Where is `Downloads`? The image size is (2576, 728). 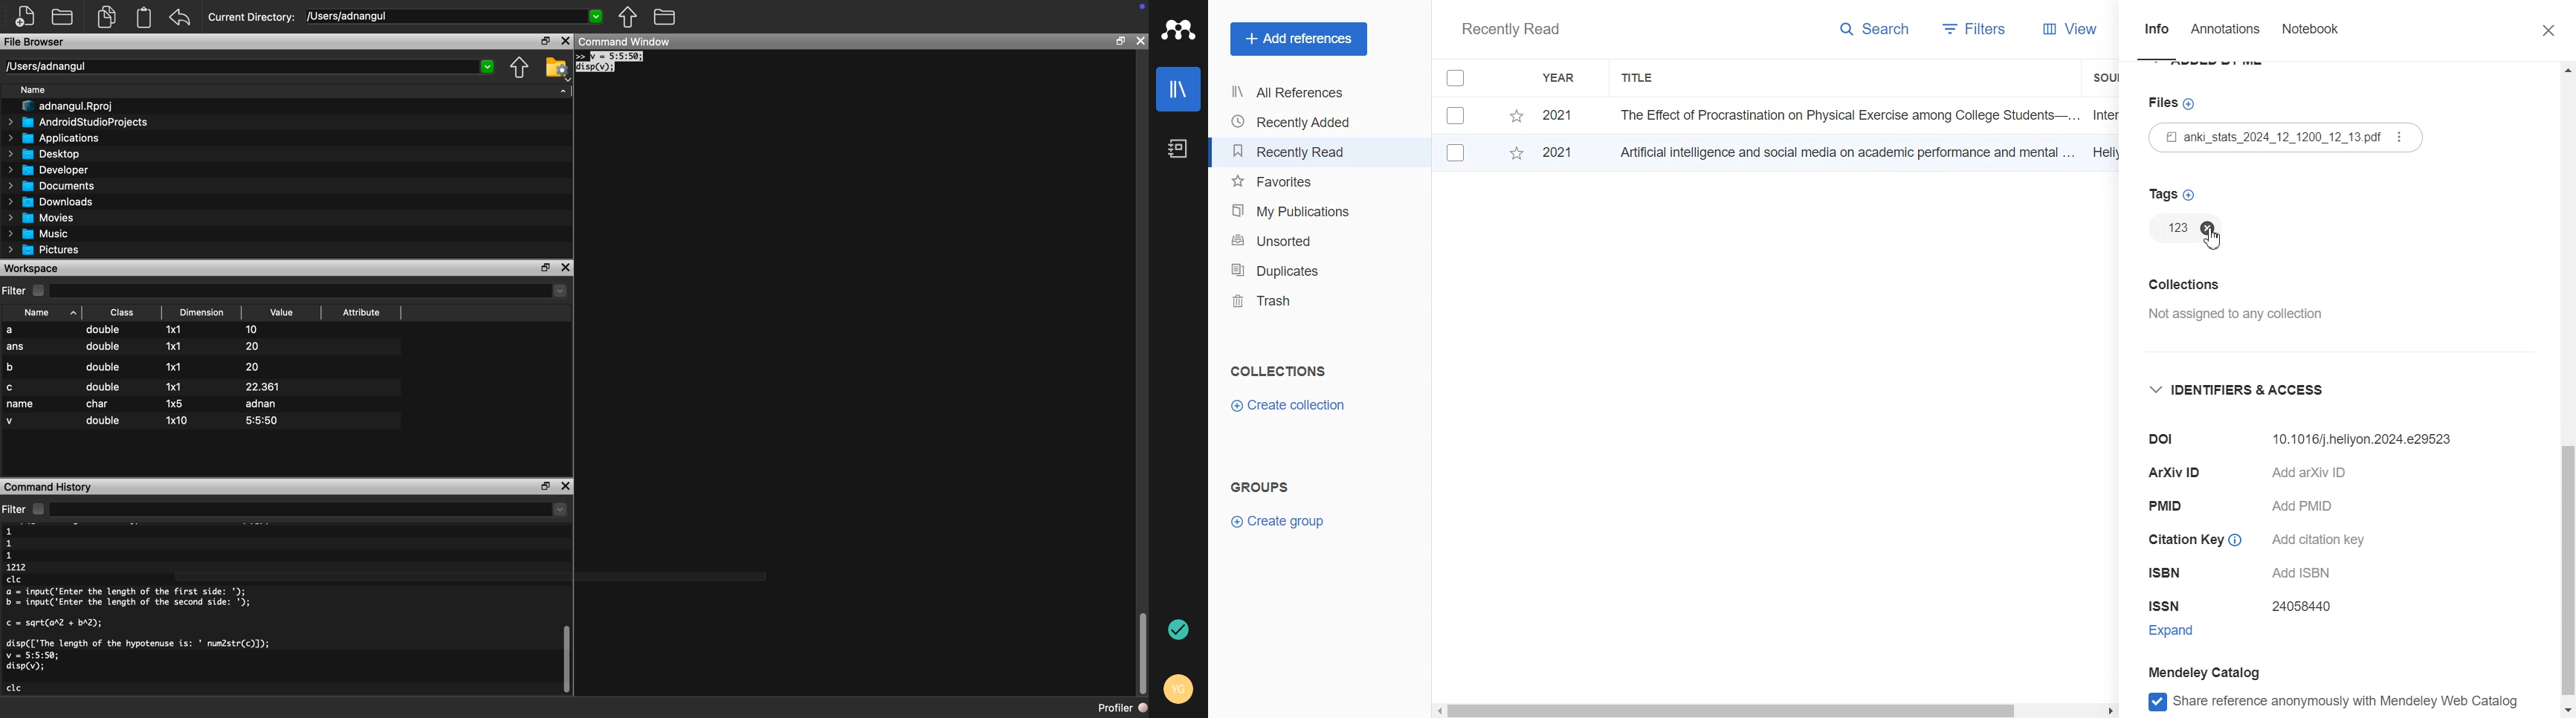
Downloads is located at coordinates (50, 202).